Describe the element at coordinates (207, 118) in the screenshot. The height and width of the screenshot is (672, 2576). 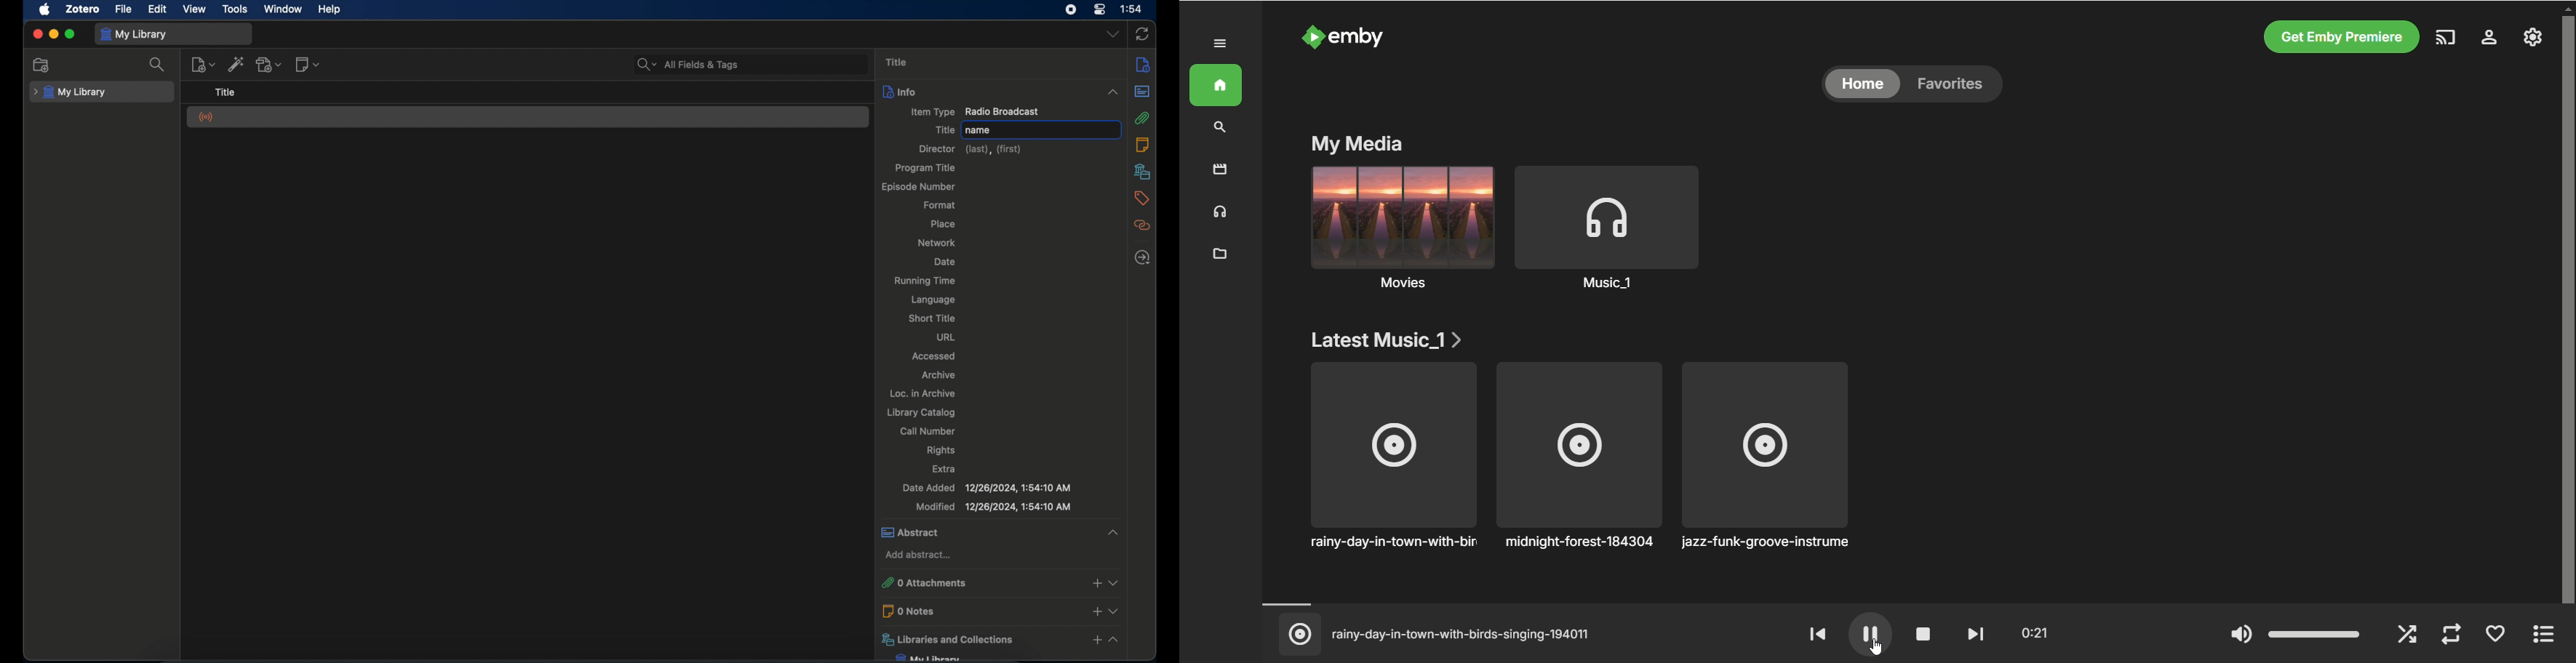
I see `radio broadcast` at that location.